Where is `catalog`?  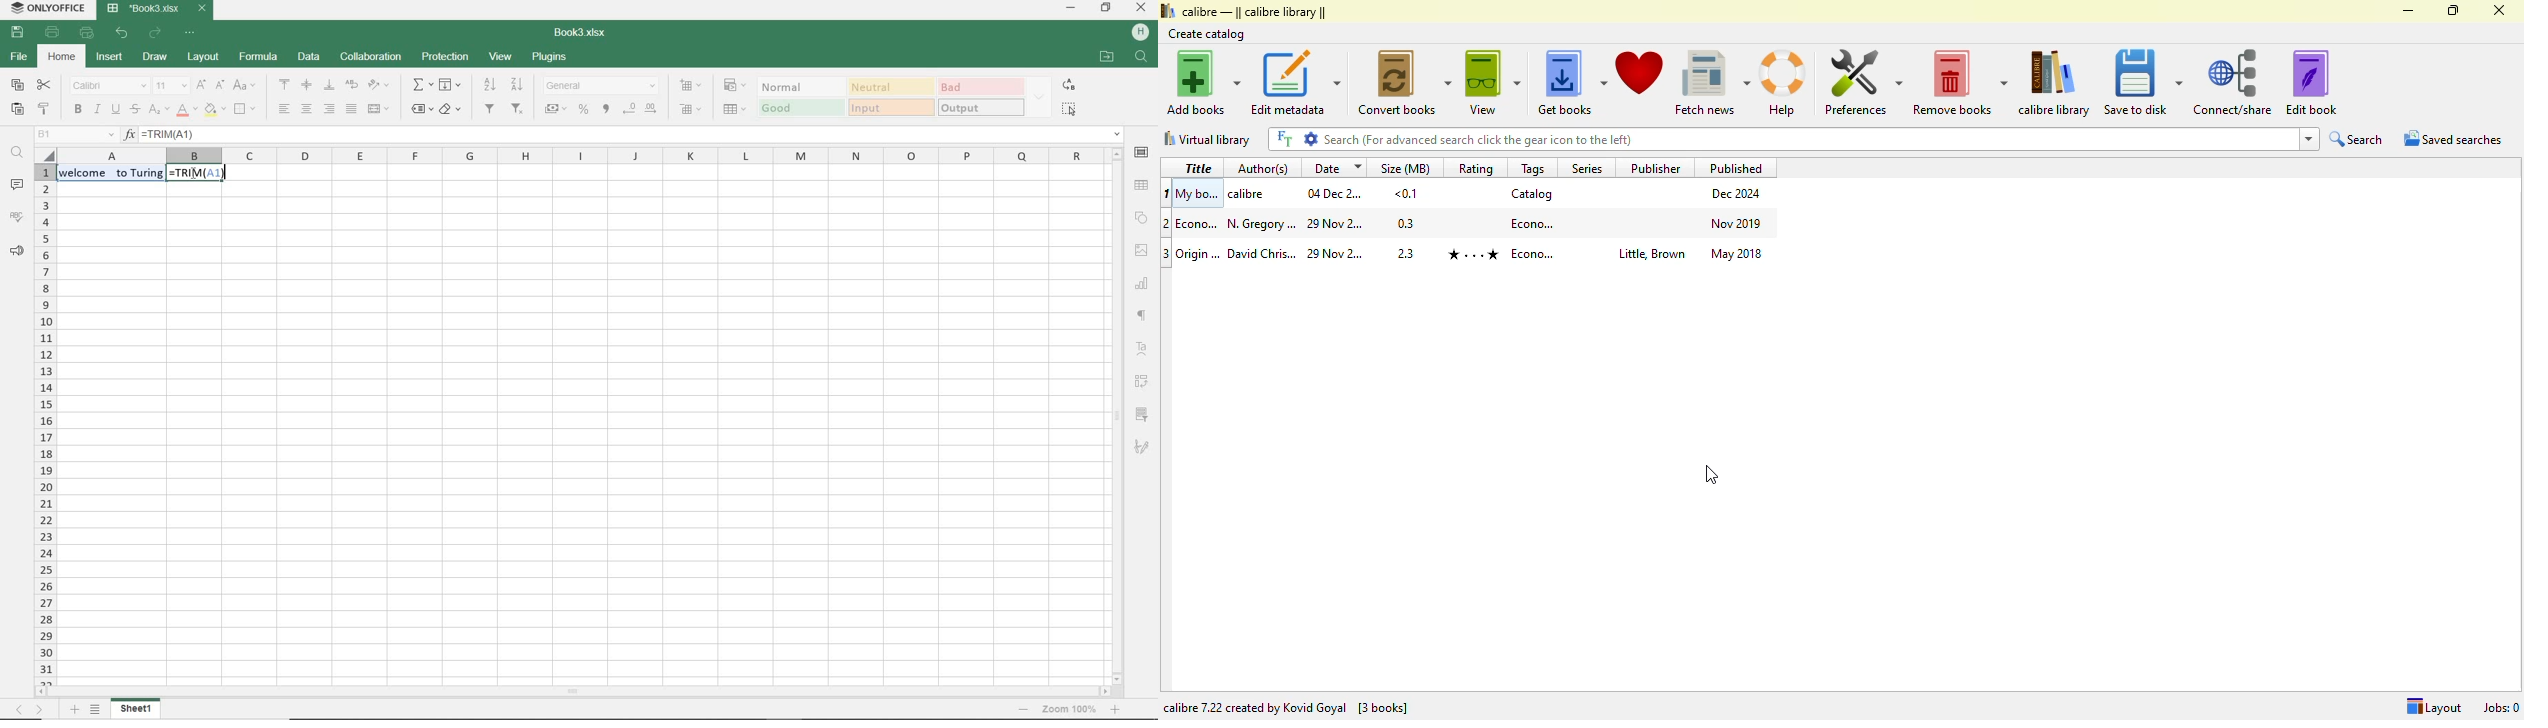
catalog is located at coordinates (1533, 193).